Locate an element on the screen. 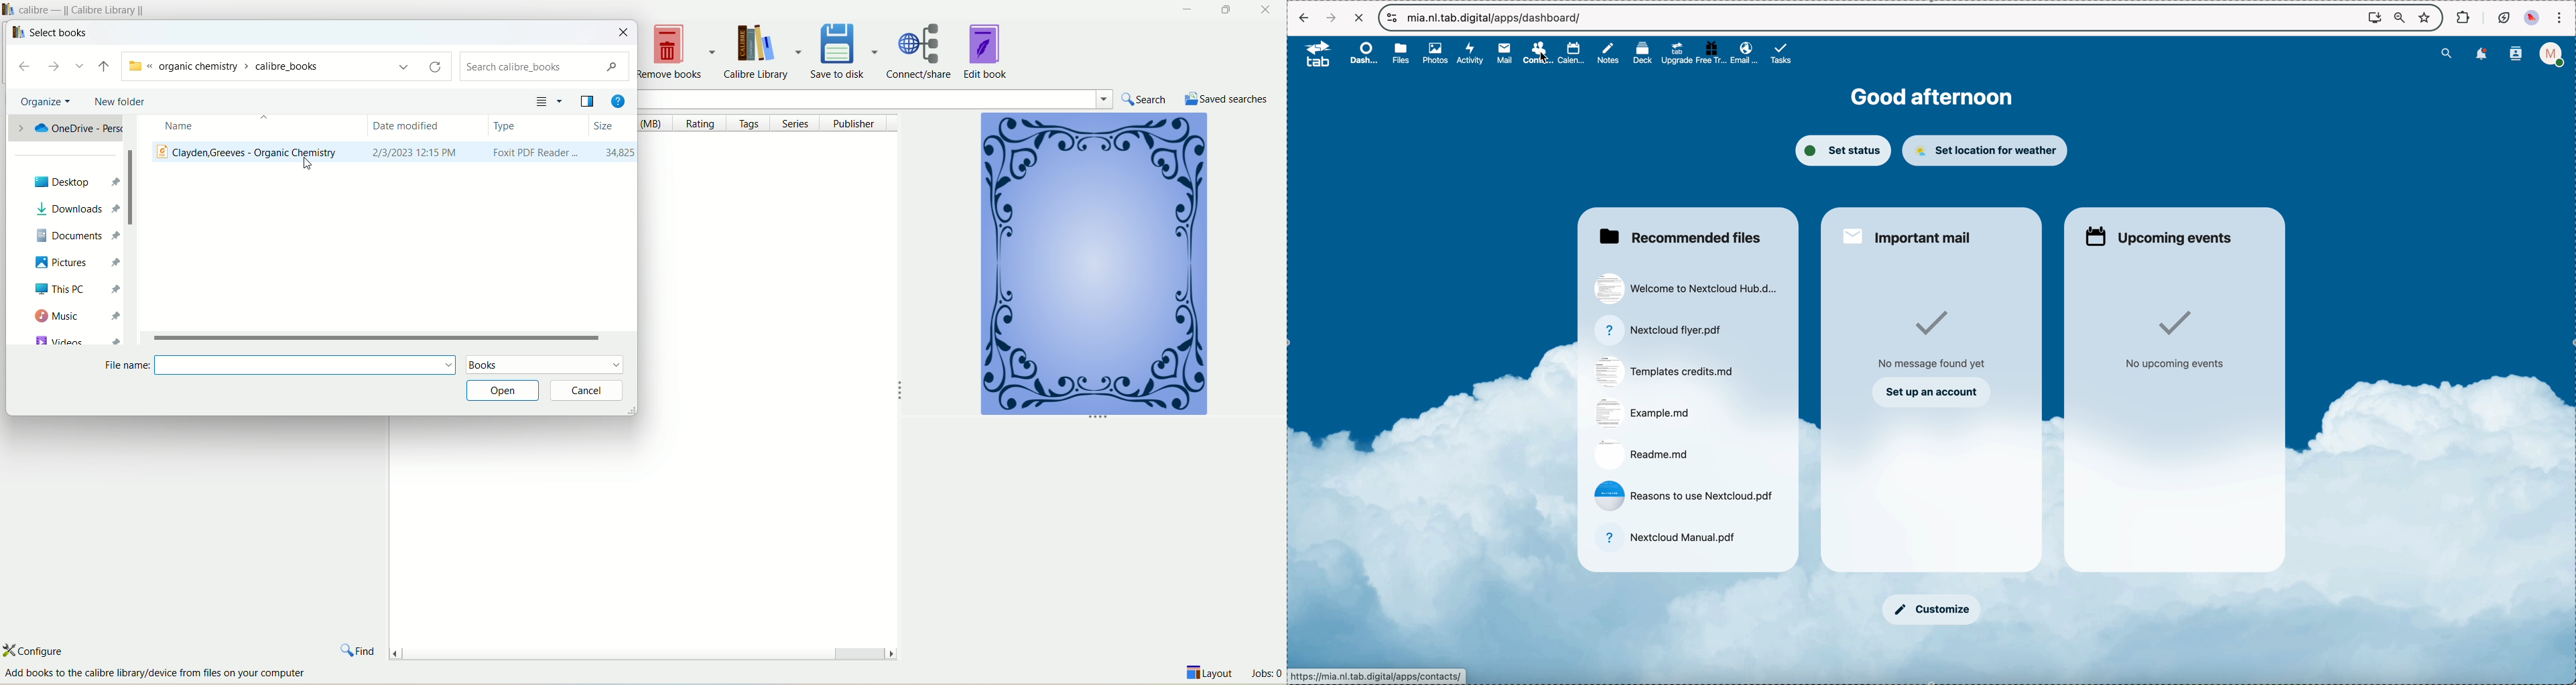 The width and height of the screenshot is (2576, 700). configure is located at coordinates (45, 650).